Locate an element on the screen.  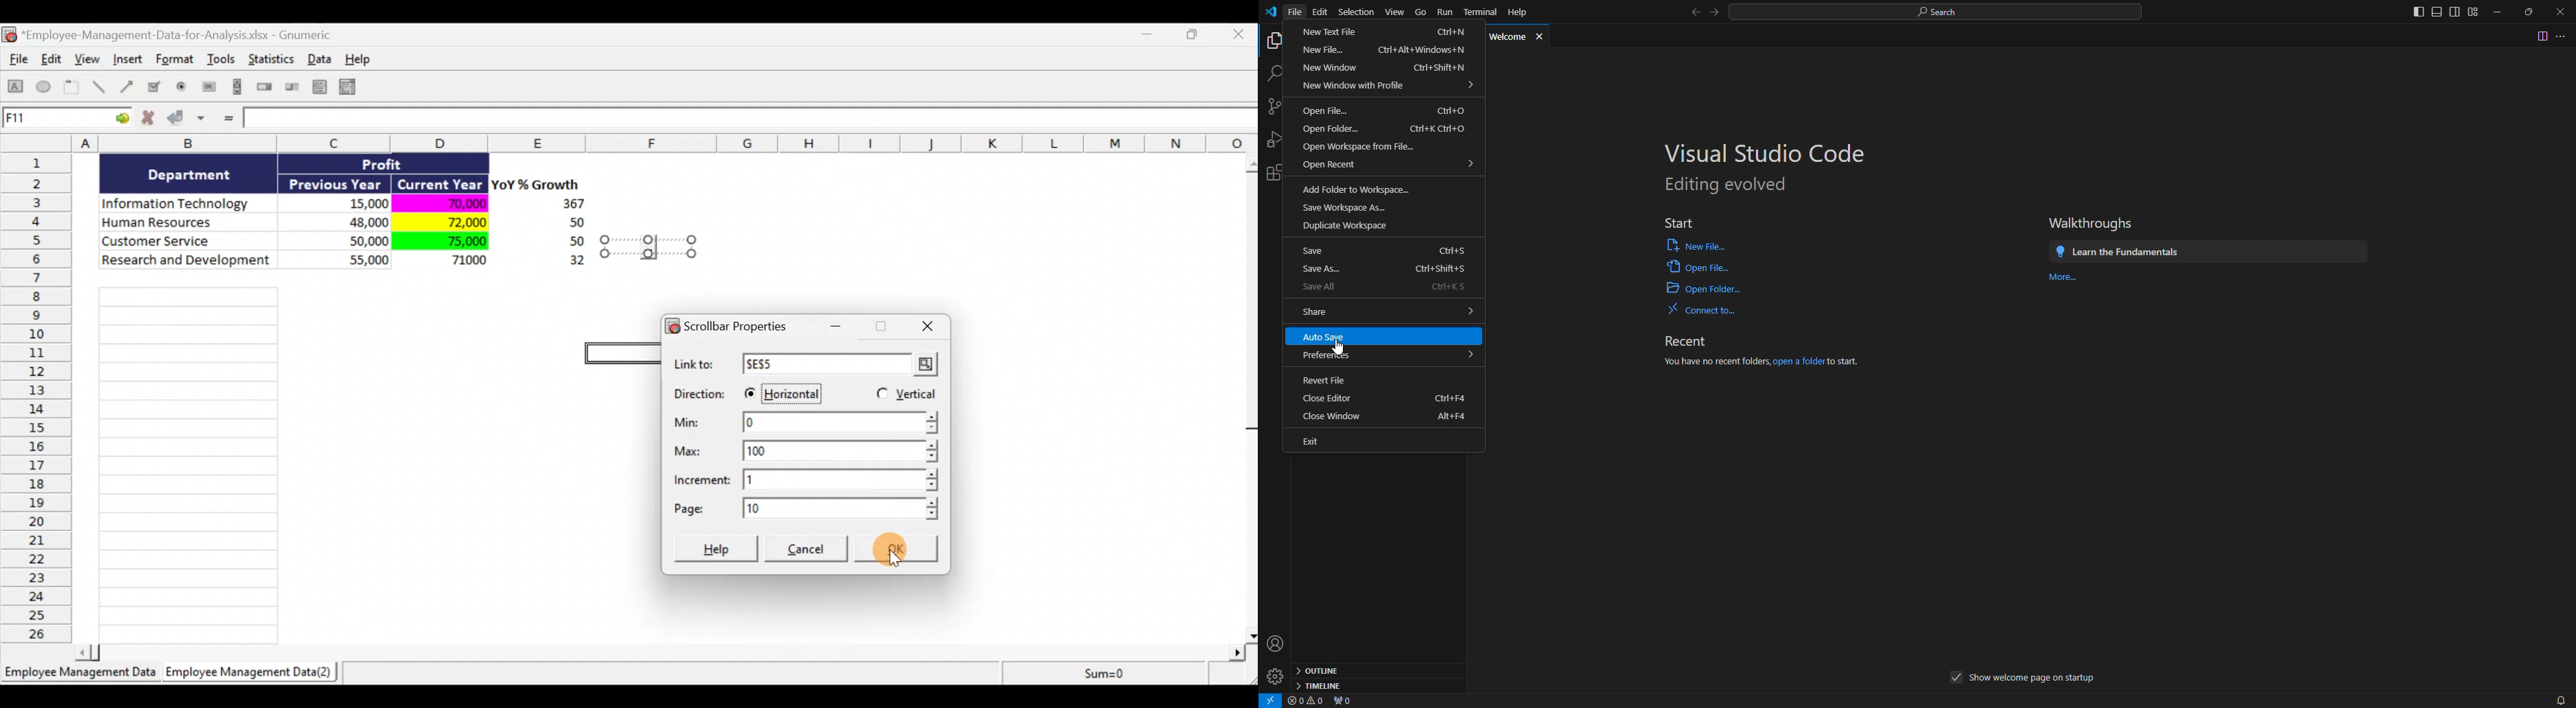
outline is located at coordinates (1322, 669).